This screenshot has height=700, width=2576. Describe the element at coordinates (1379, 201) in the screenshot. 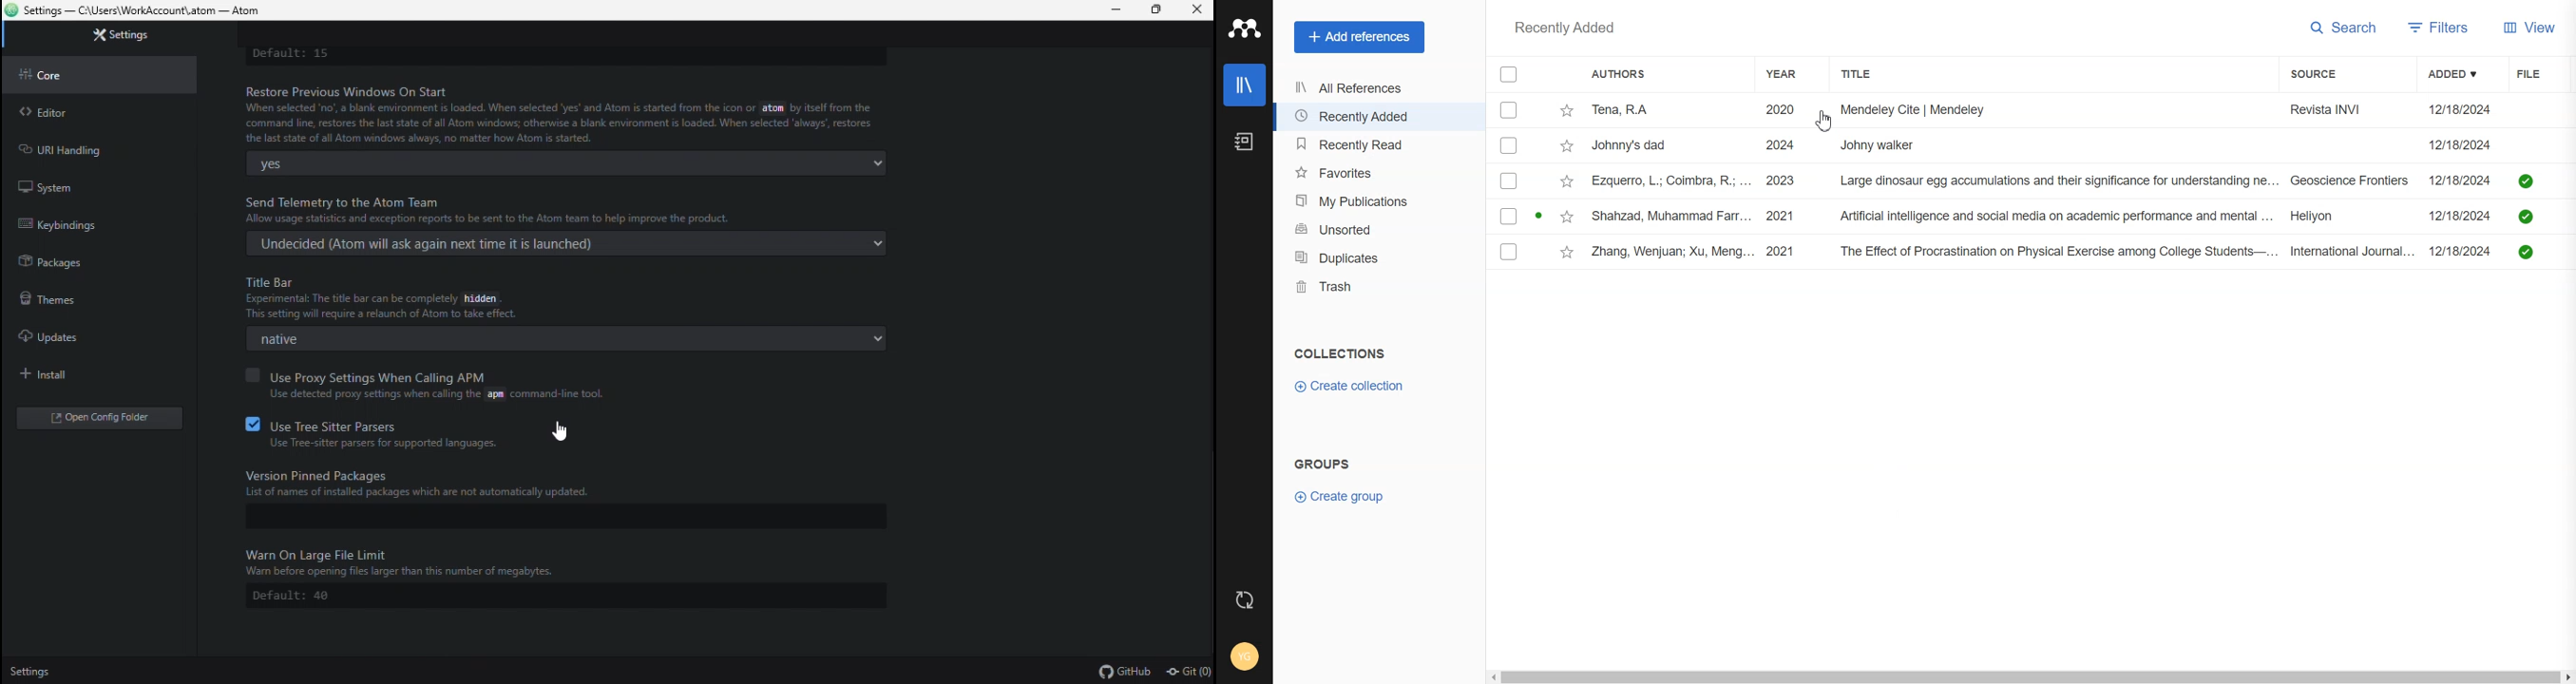

I see `My publication` at that location.